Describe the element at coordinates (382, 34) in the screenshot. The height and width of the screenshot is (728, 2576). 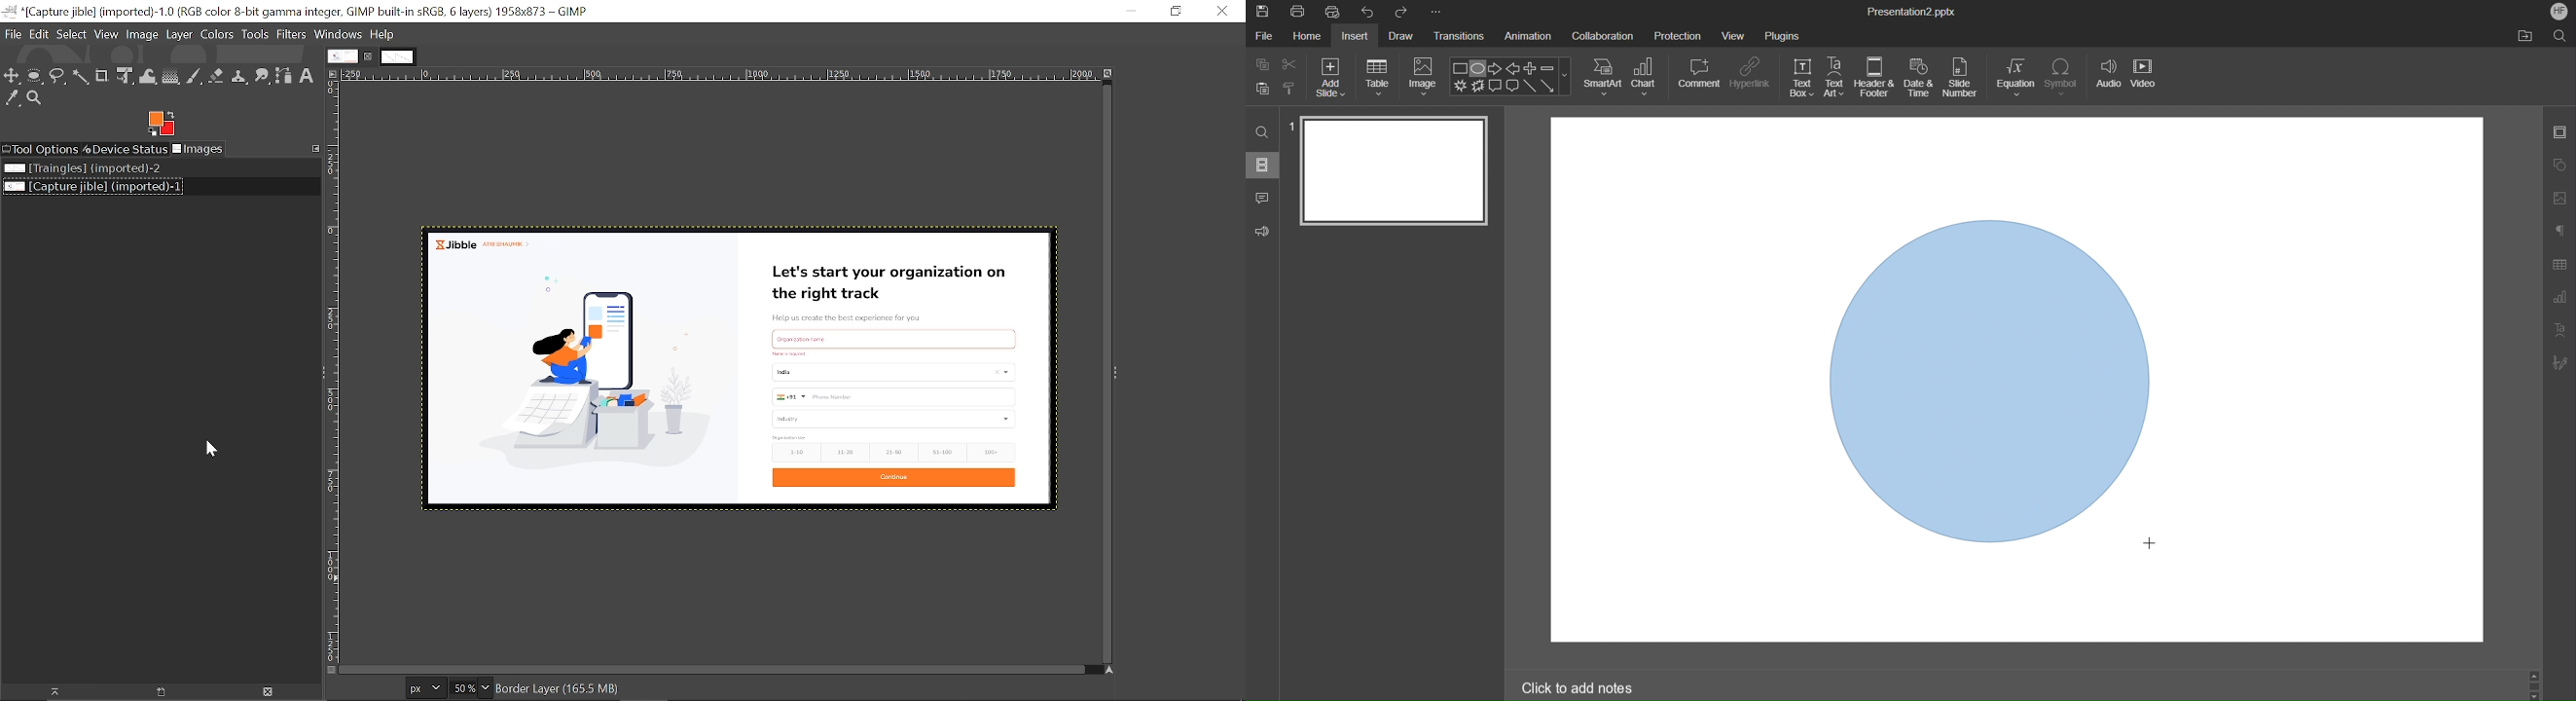
I see `Help` at that location.